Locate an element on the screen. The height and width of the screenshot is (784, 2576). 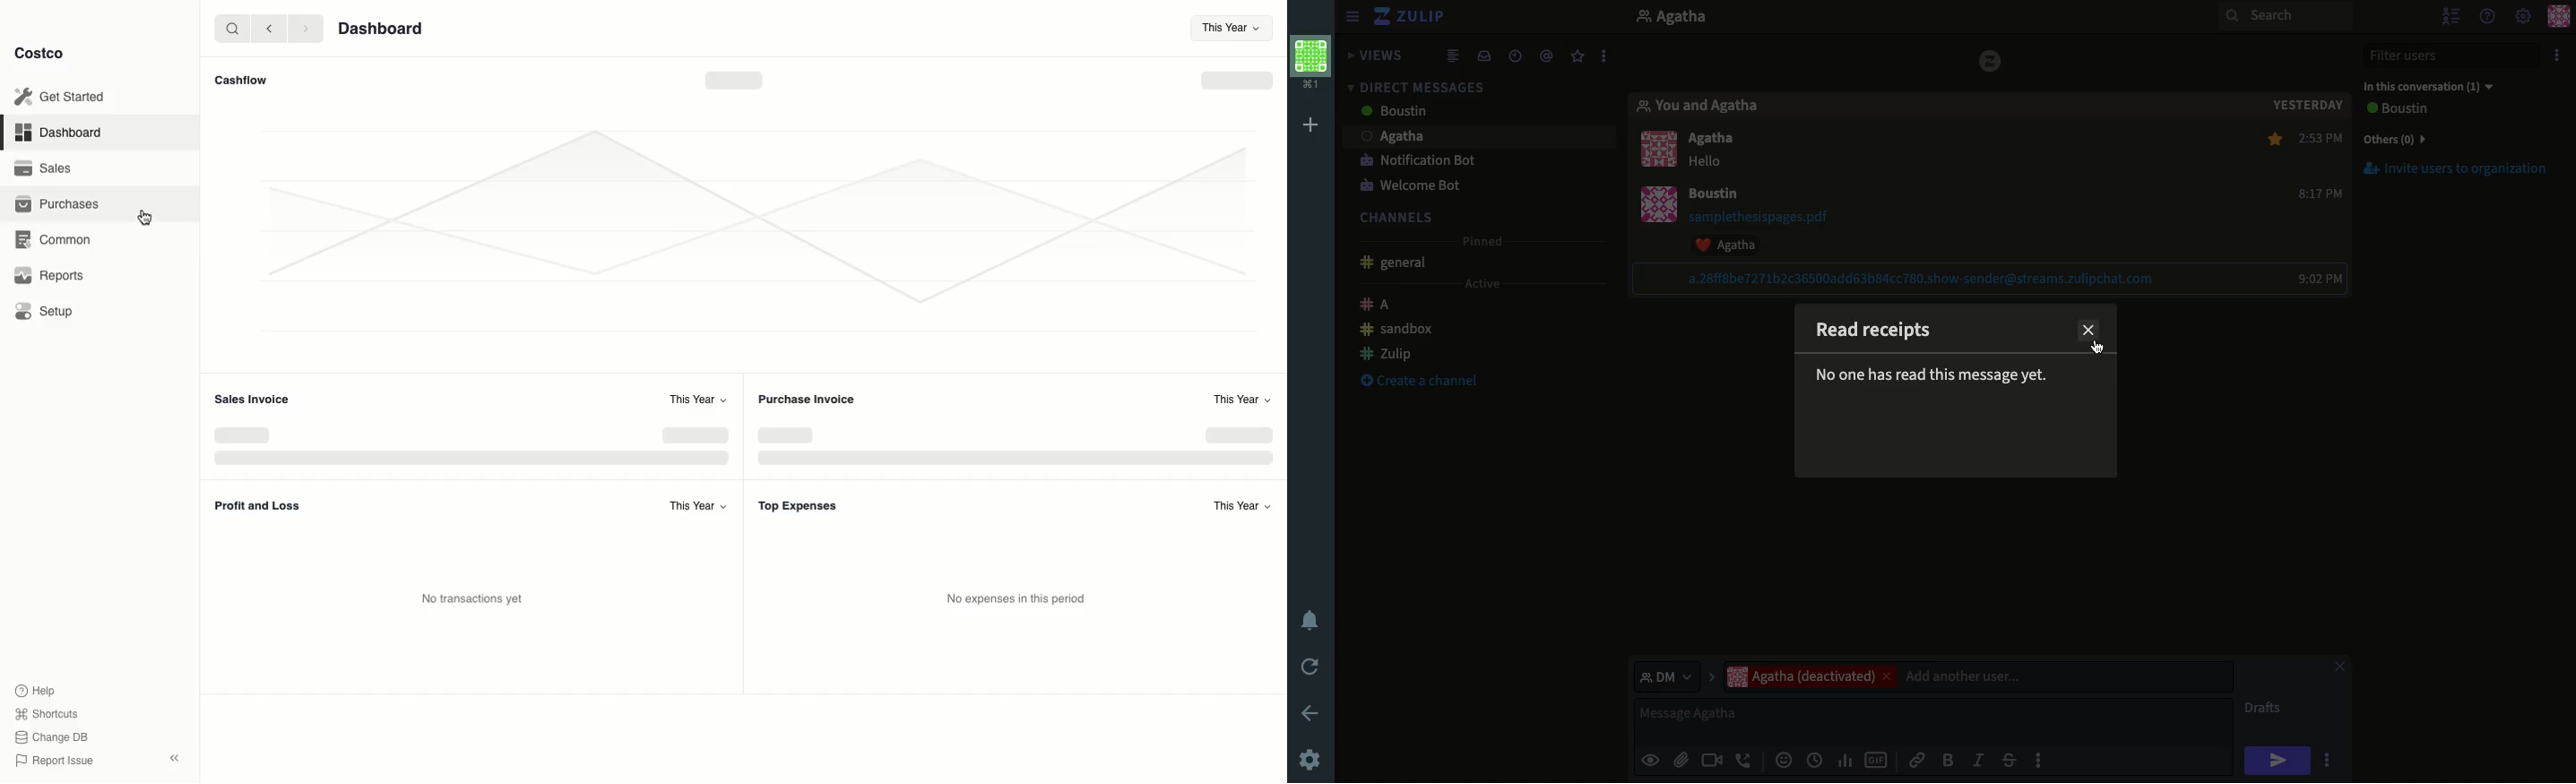
No transactions yet is located at coordinates (477, 598).